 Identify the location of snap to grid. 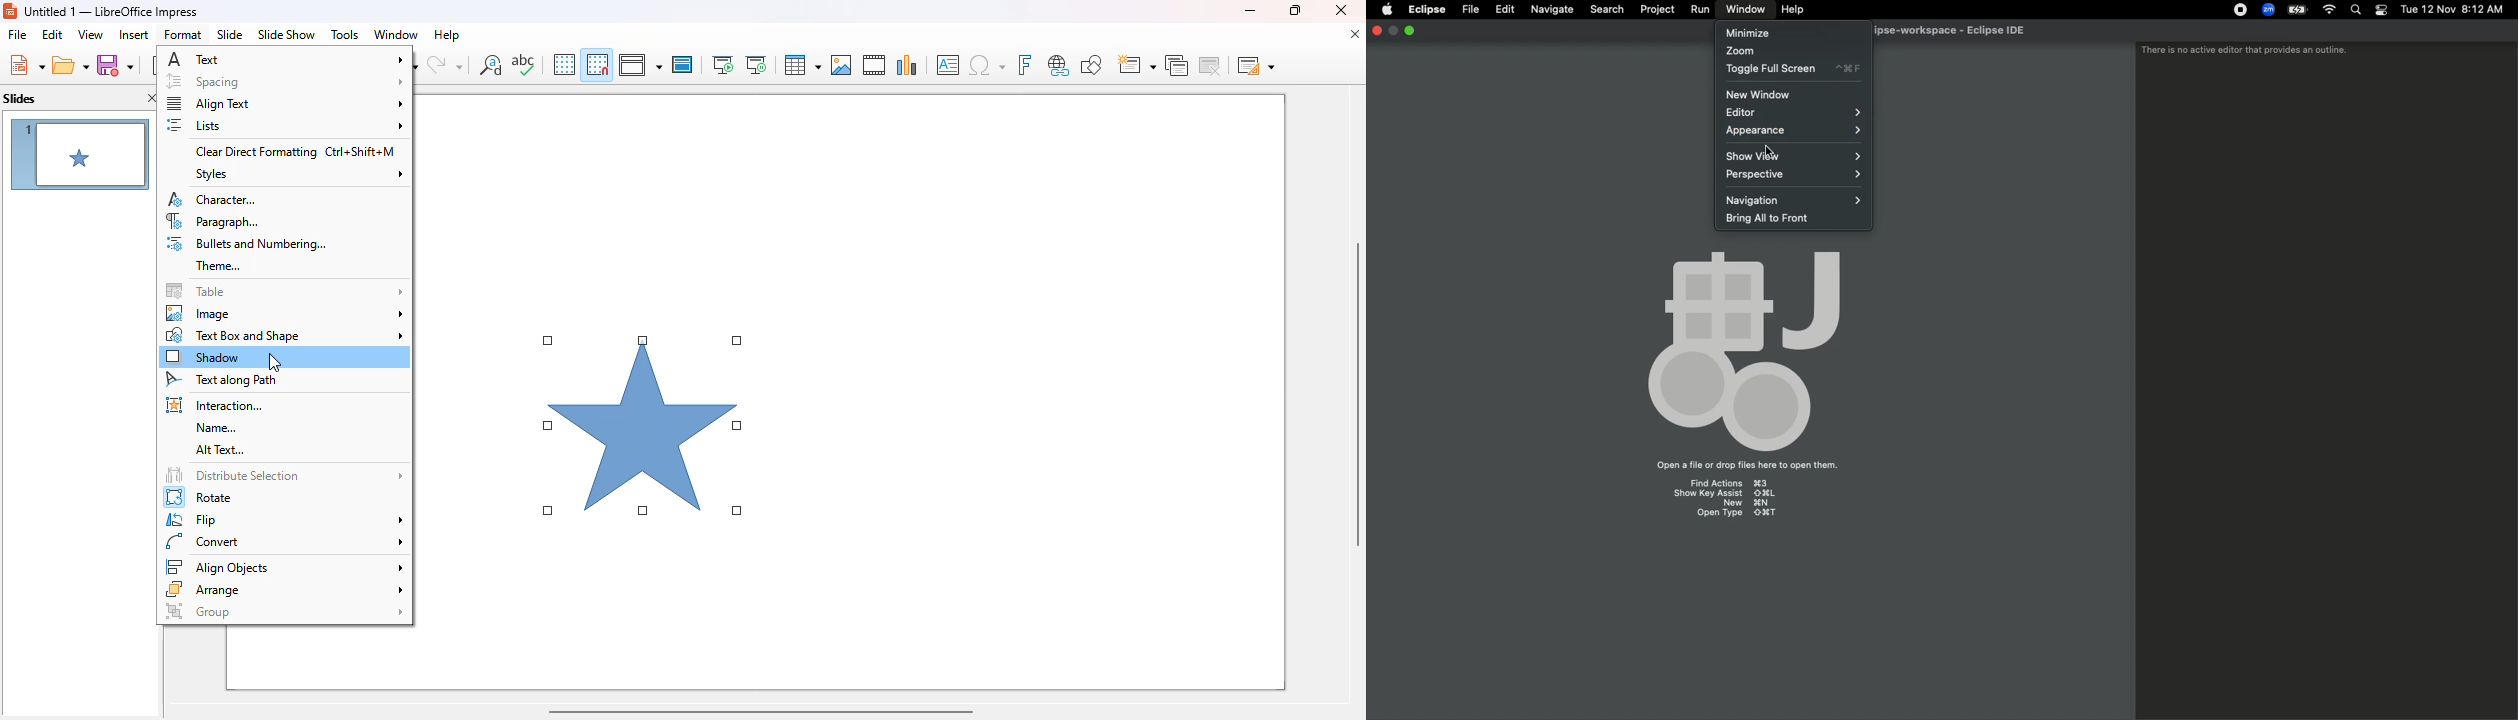
(596, 64).